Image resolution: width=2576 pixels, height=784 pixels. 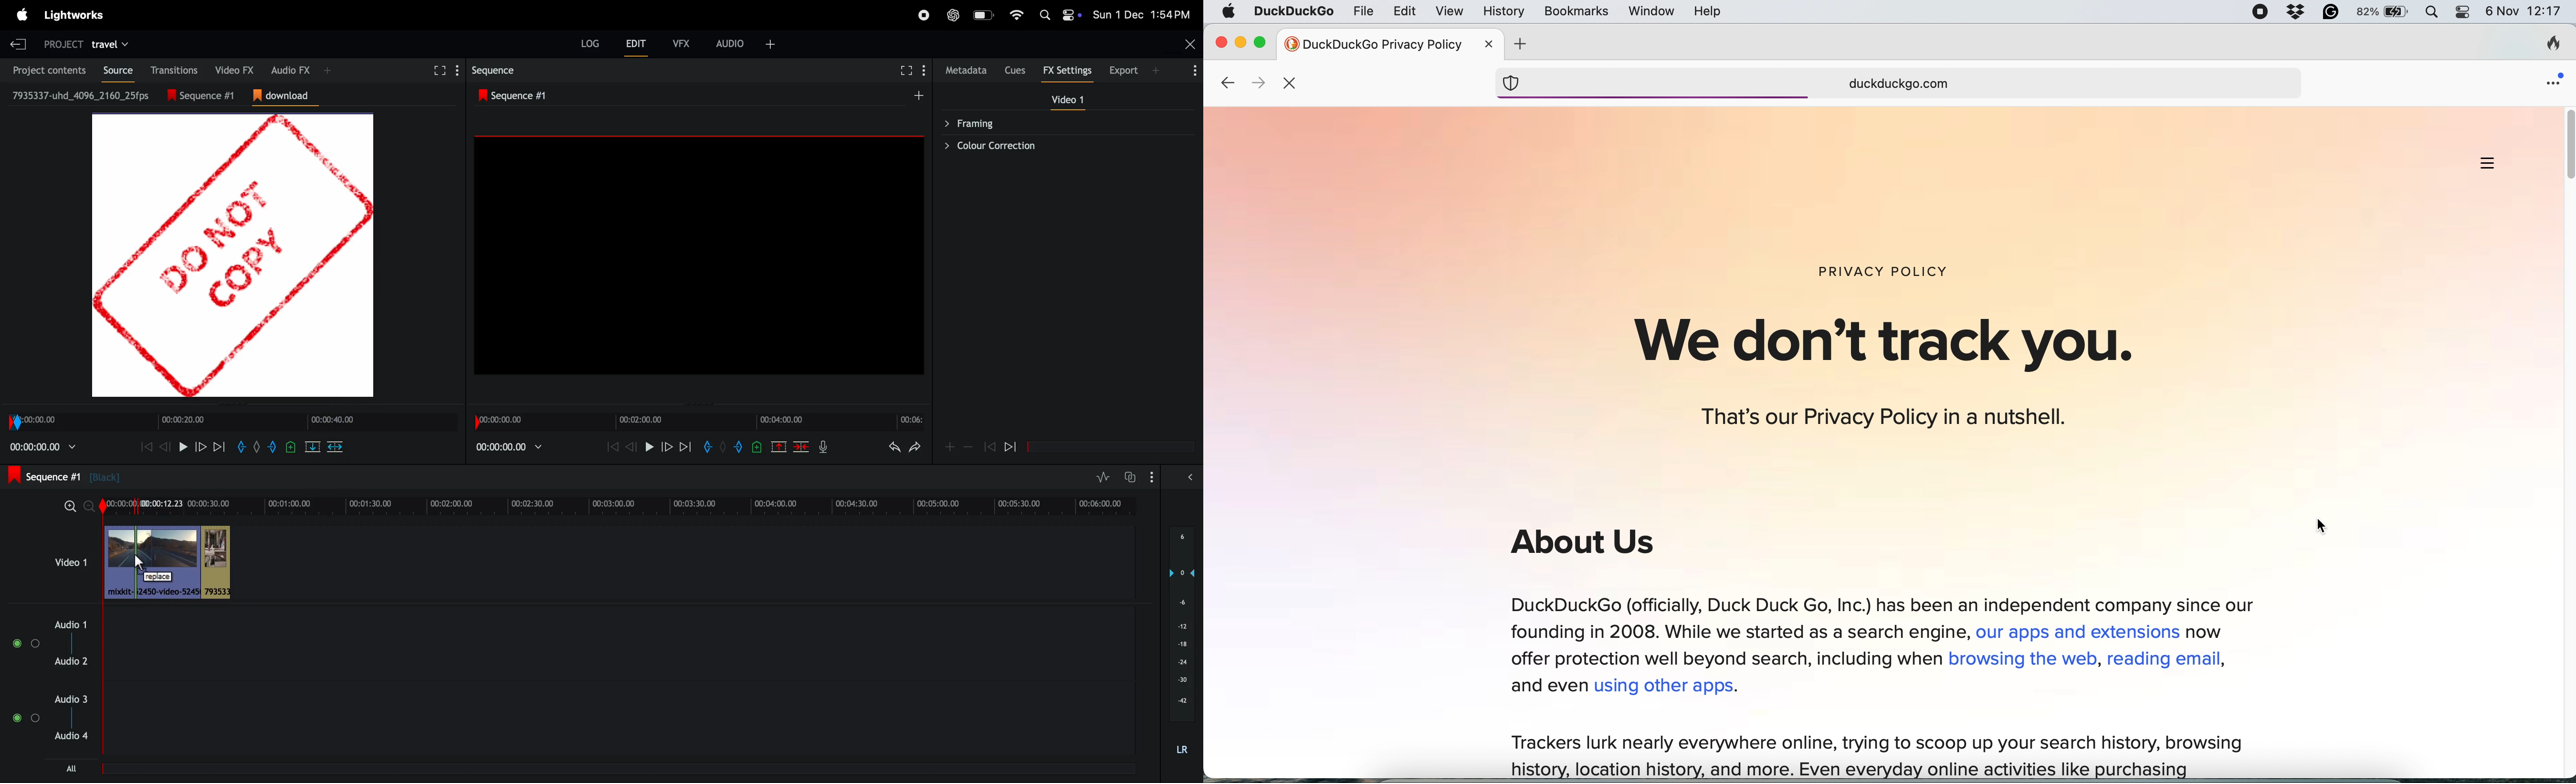 I want to click on options, so click(x=26, y=717).